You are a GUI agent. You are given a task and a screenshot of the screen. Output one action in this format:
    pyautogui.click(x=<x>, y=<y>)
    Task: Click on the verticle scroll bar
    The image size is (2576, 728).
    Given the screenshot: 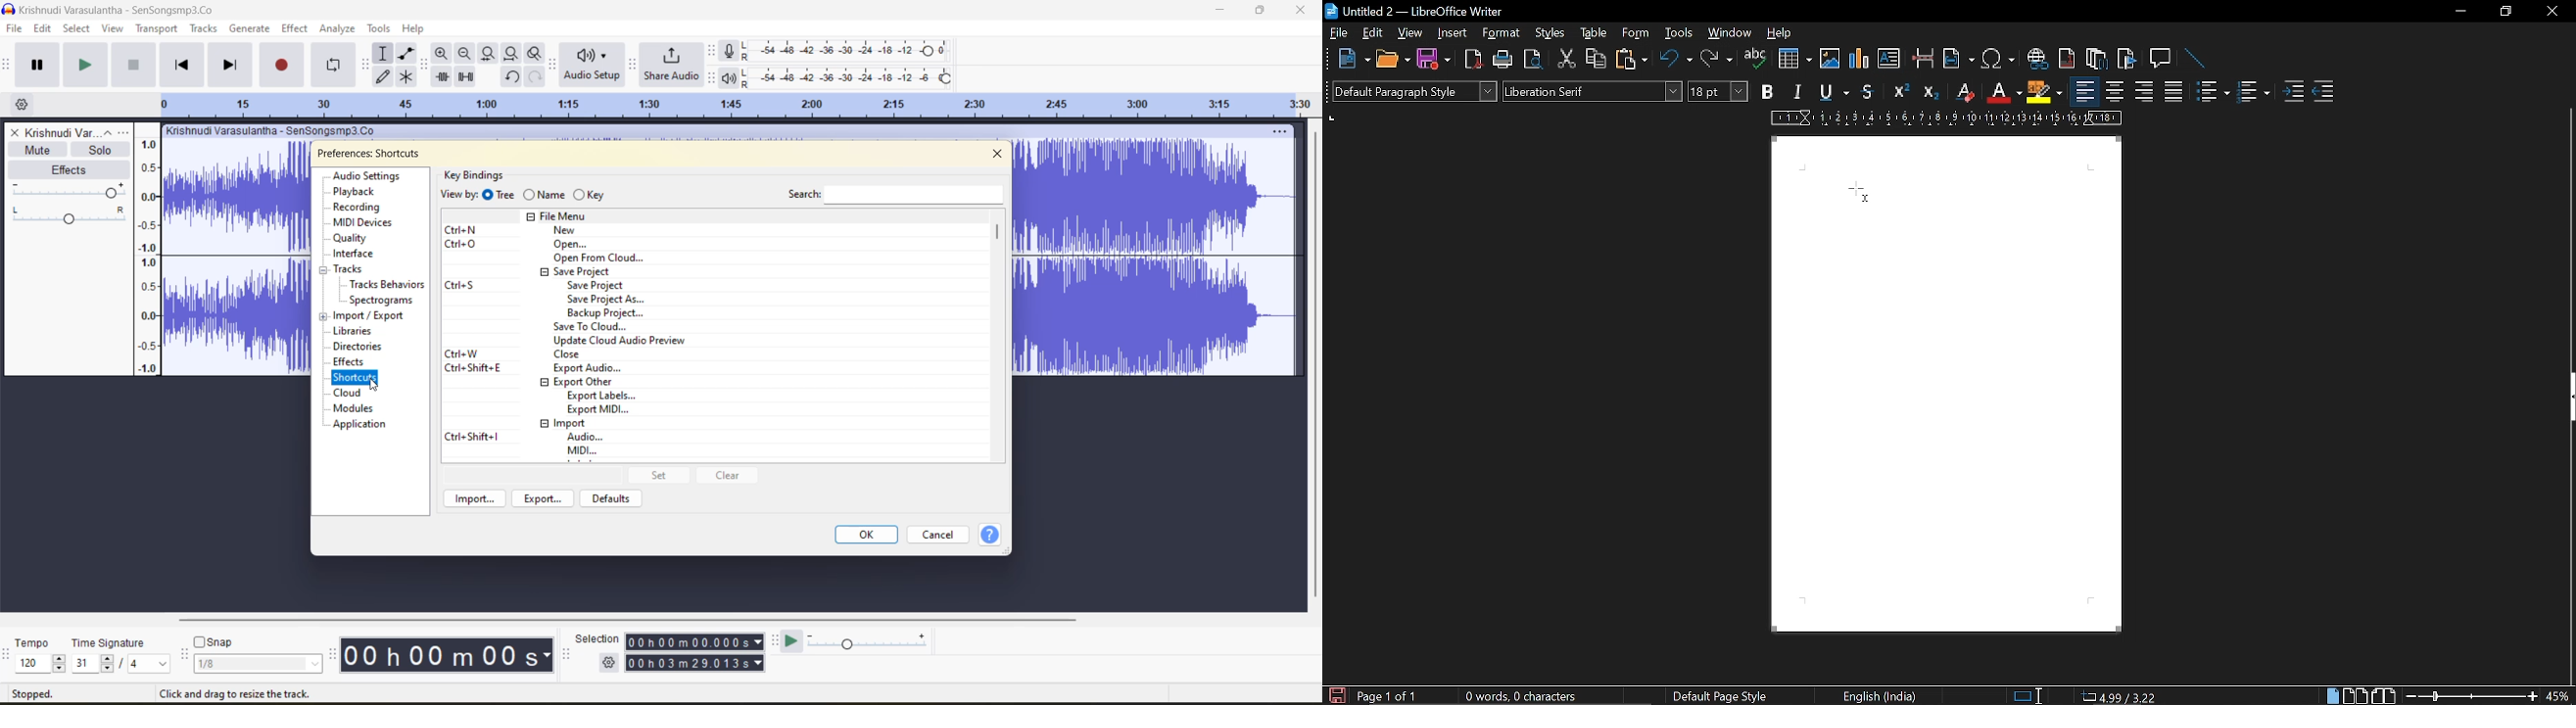 What is the action you would take?
    pyautogui.click(x=1315, y=362)
    